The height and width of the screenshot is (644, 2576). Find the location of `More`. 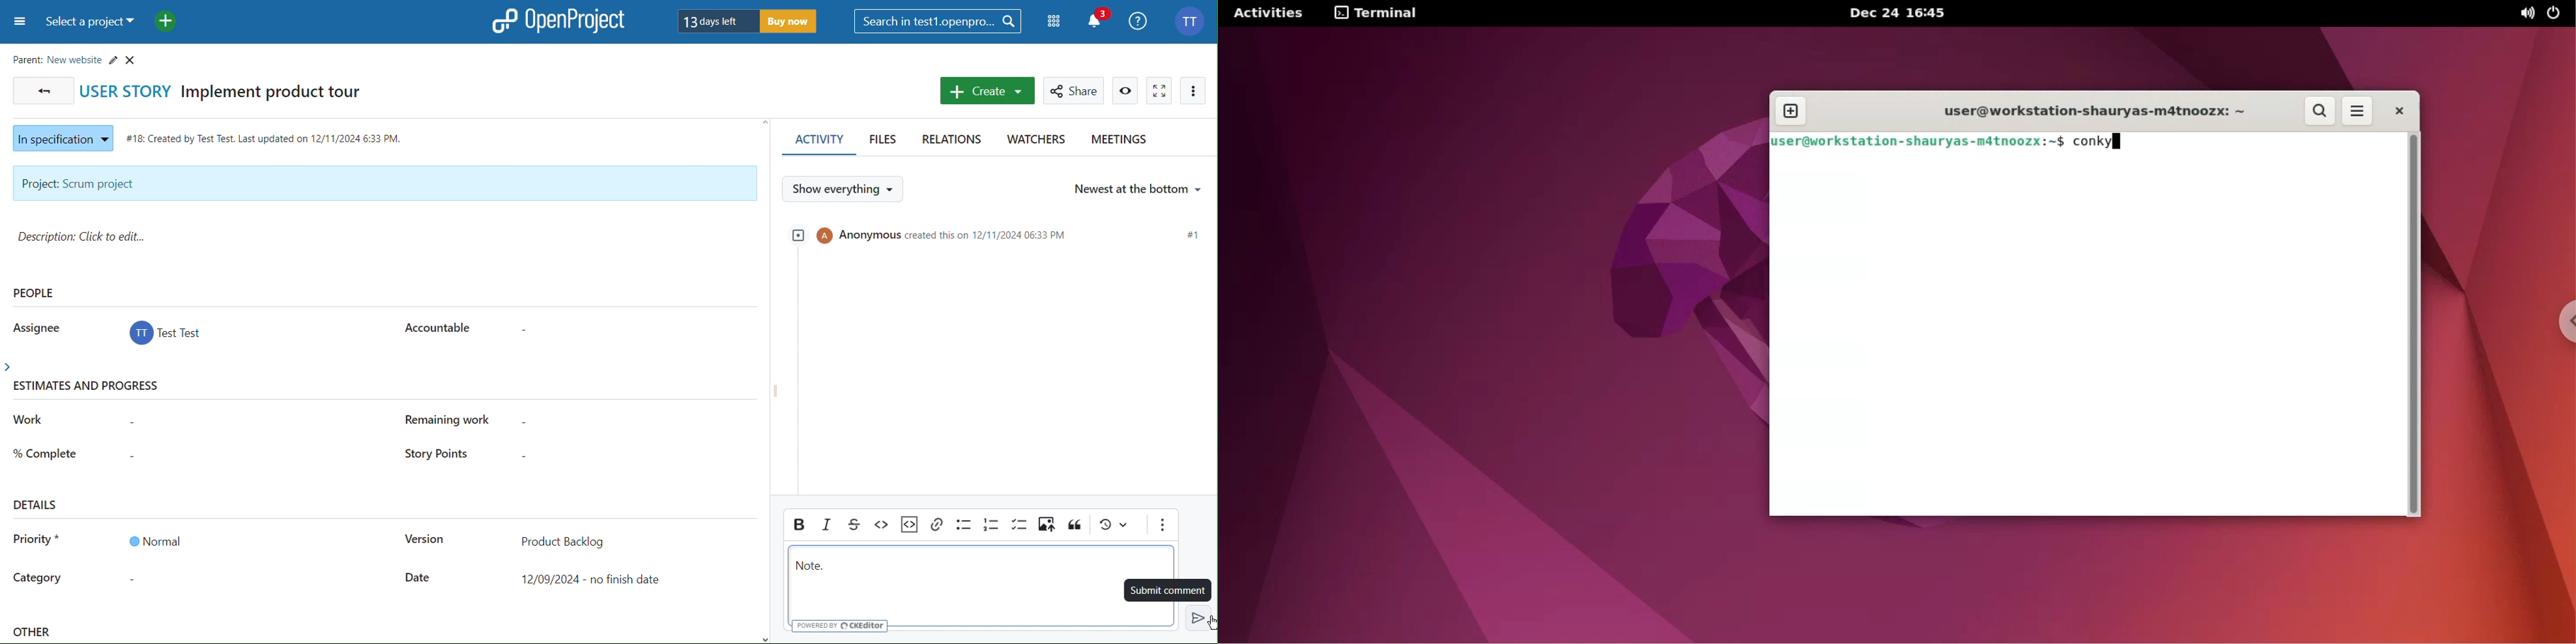

More is located at coordinates (1194, 91).